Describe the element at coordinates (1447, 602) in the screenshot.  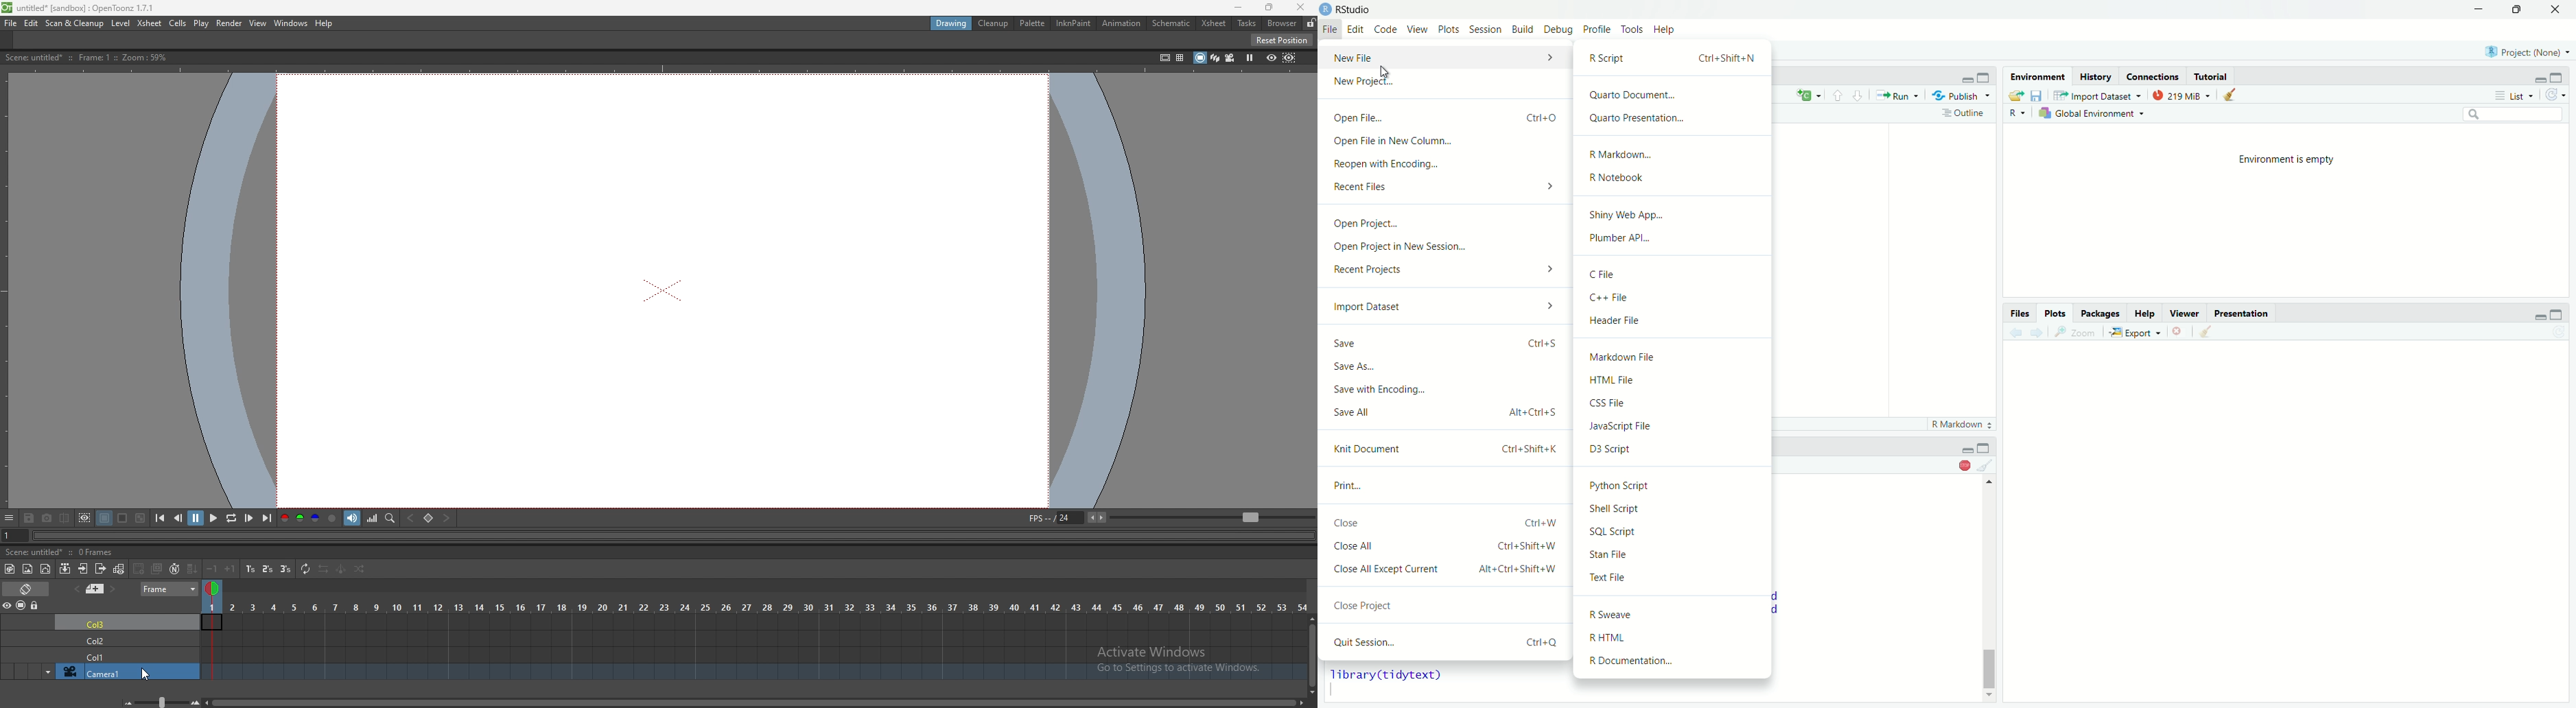
I see `Close Project` at that location.